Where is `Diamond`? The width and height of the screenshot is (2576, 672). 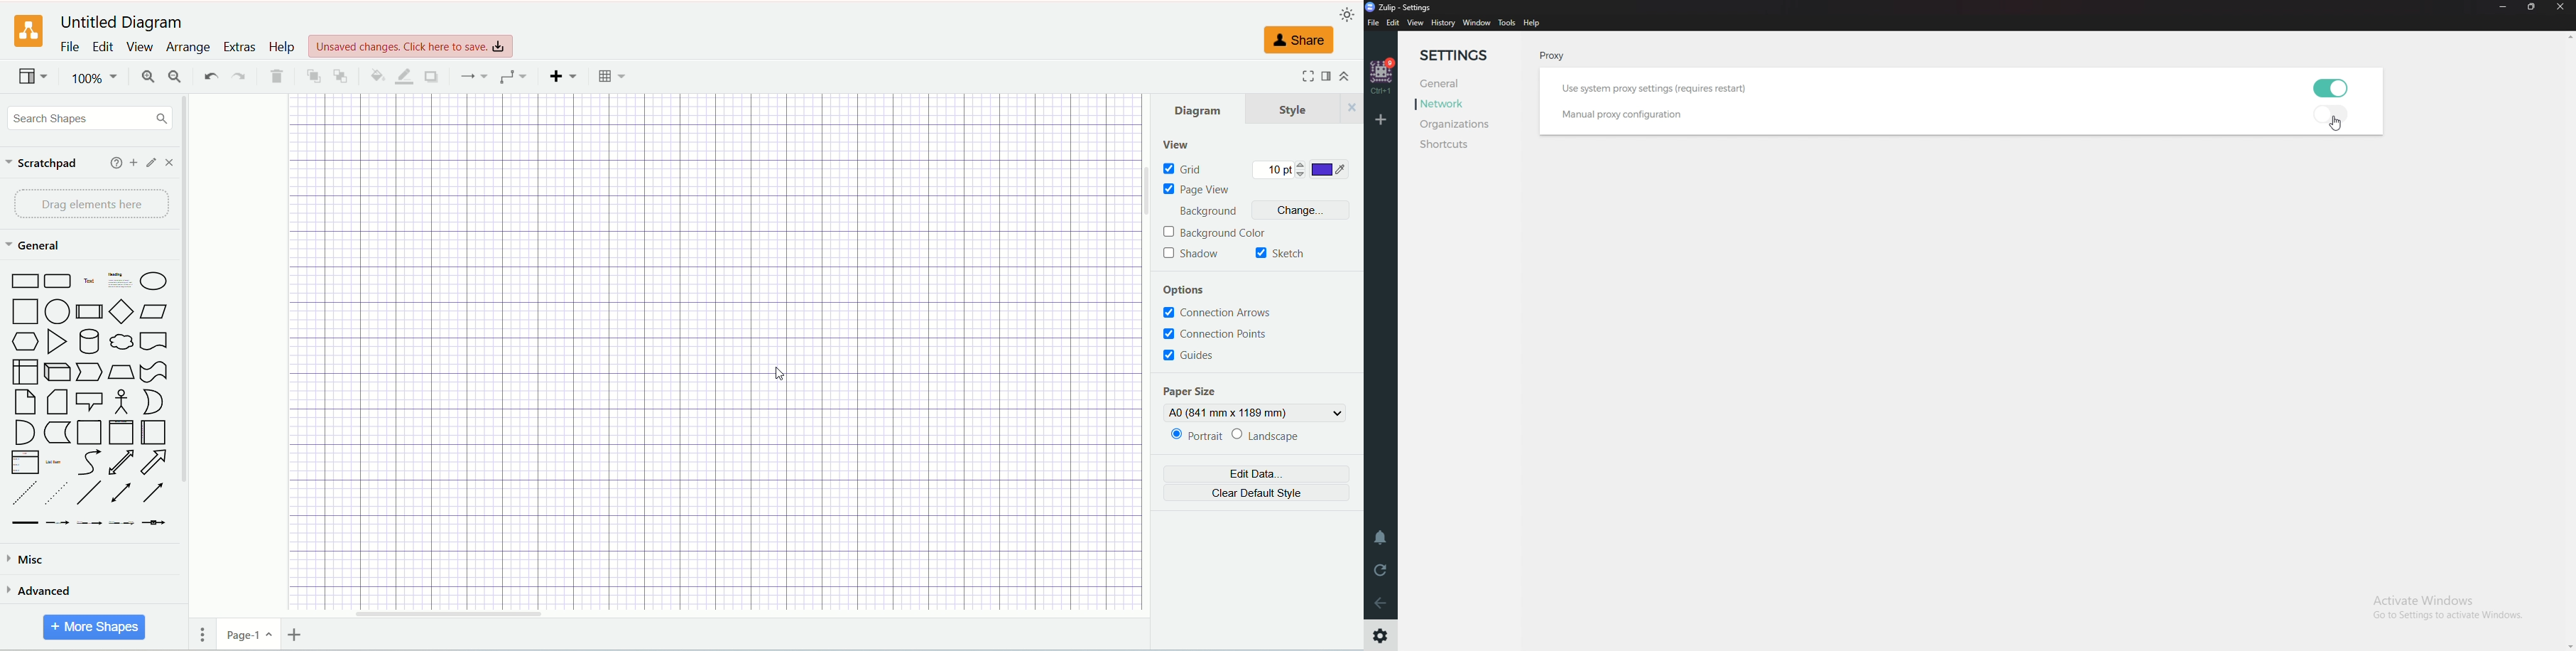 Diamond is located at coordinates (123, 313).